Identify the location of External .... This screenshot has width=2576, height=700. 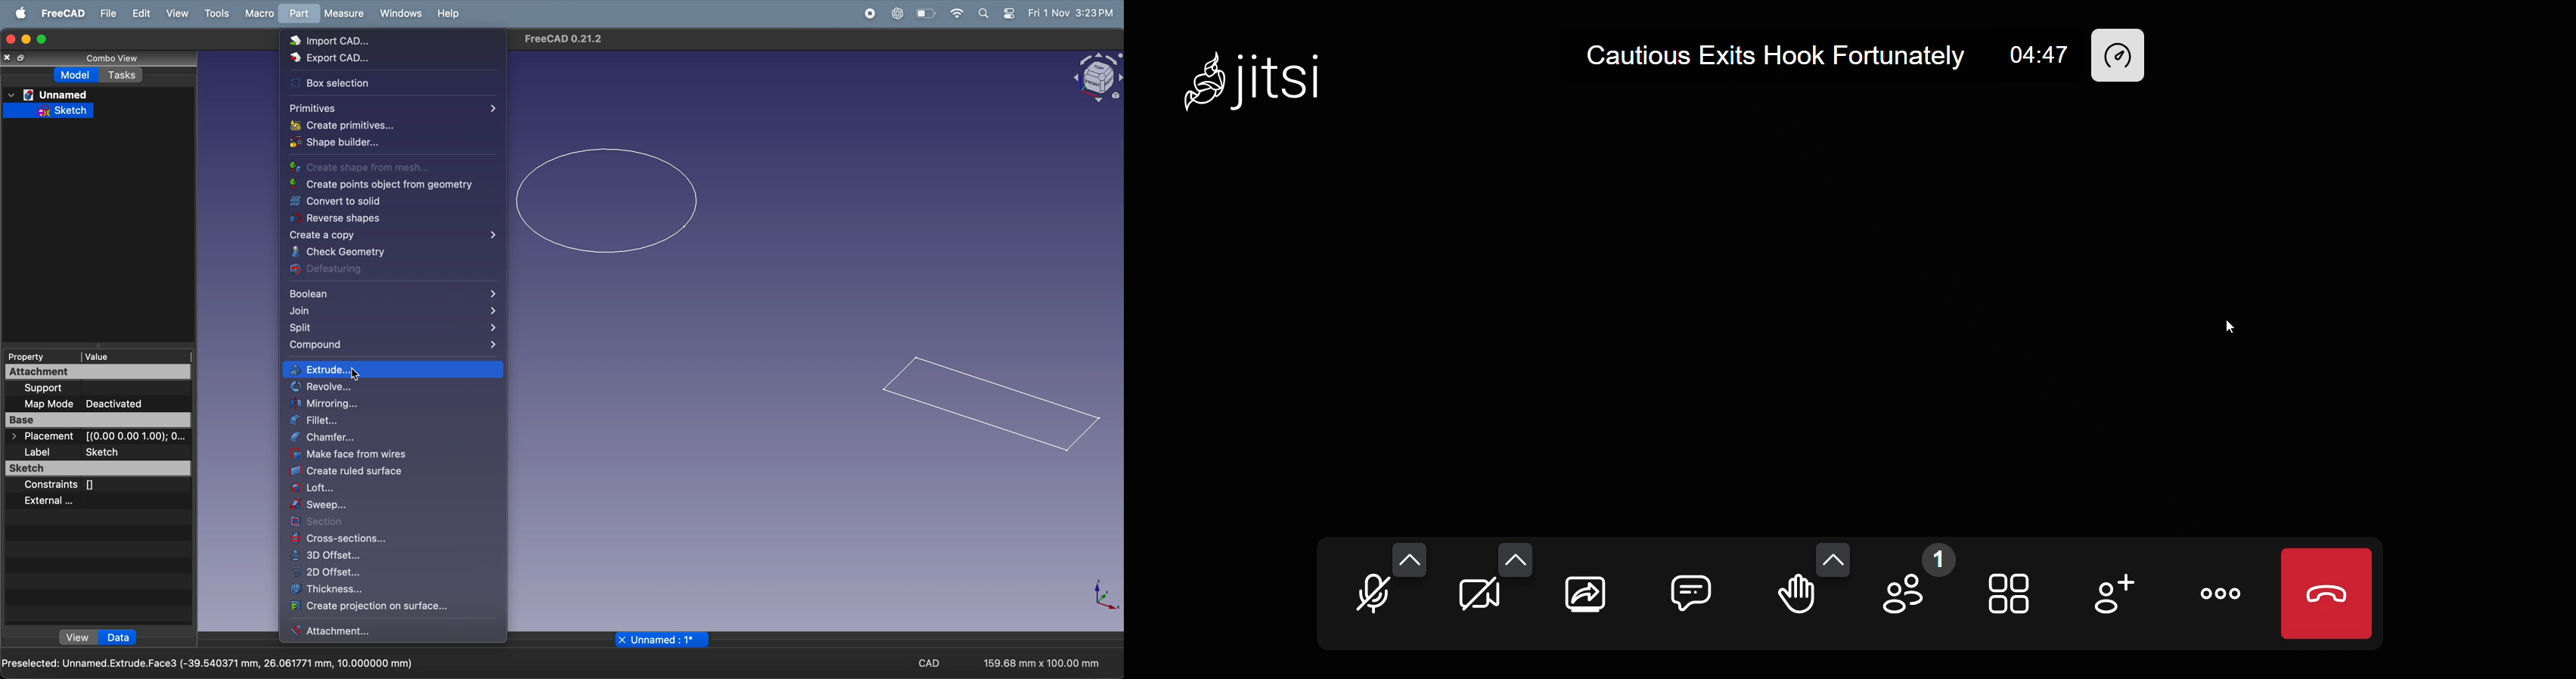
(47, 502).